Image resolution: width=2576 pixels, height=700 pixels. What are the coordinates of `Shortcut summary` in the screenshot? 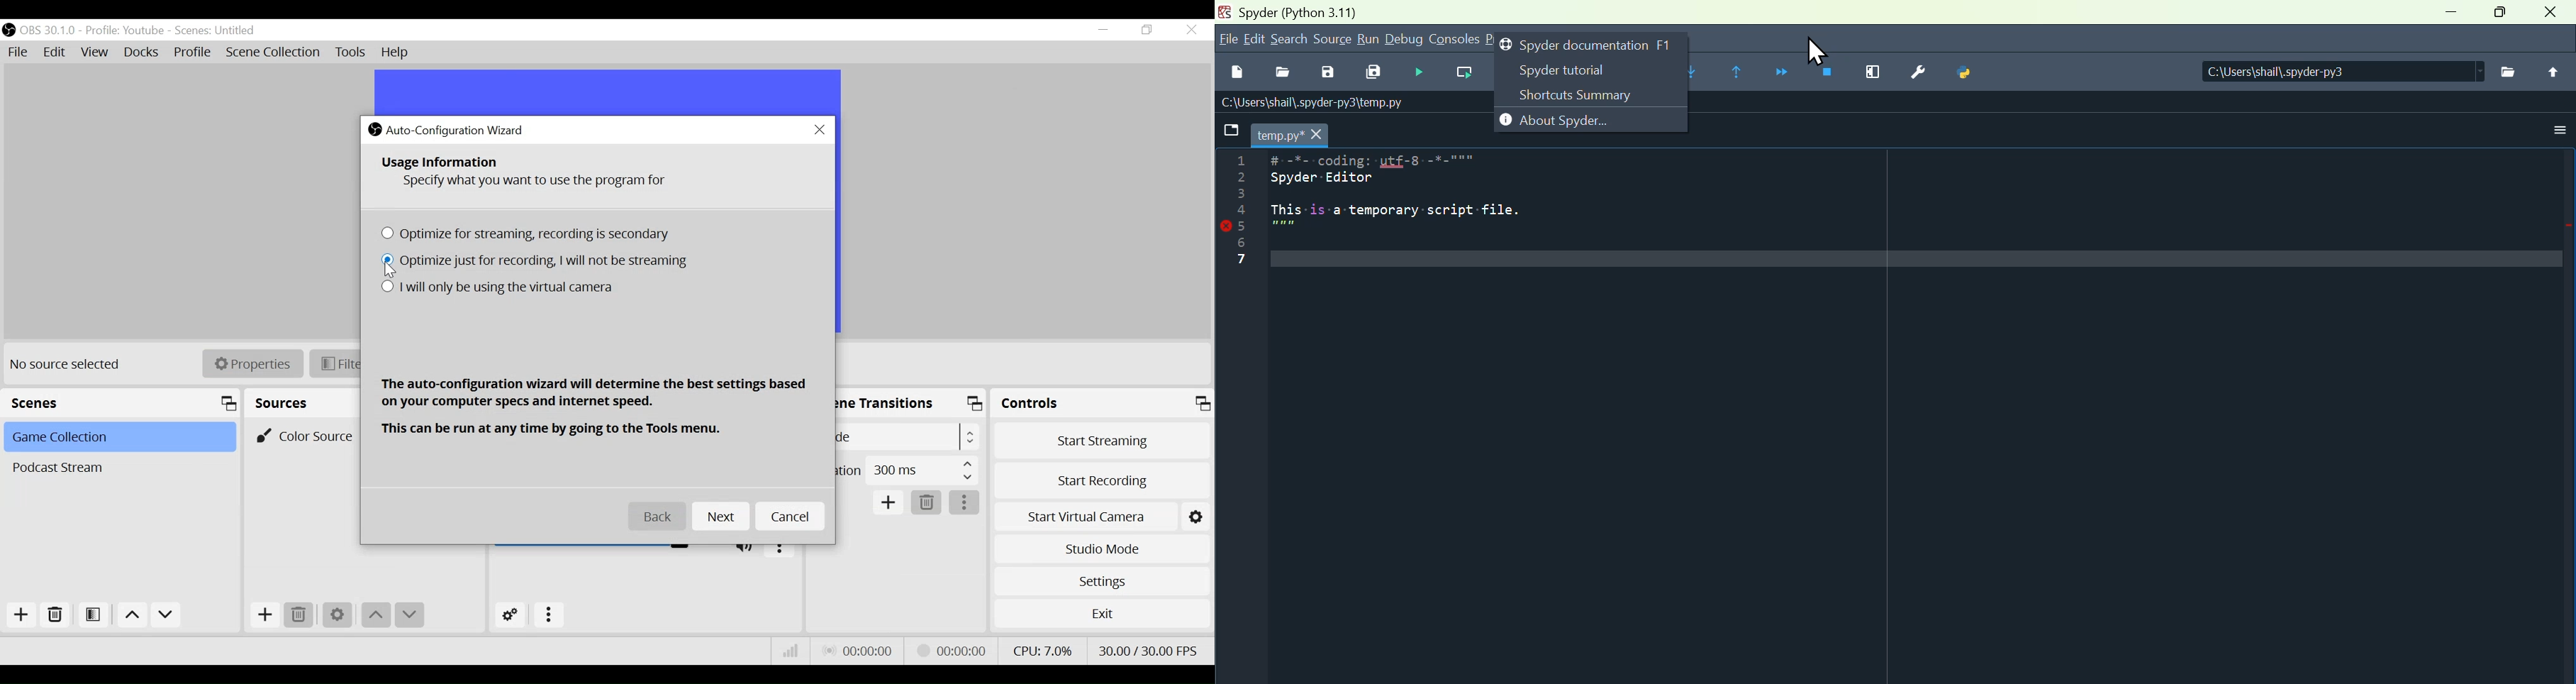 It's located at (1588, 94).